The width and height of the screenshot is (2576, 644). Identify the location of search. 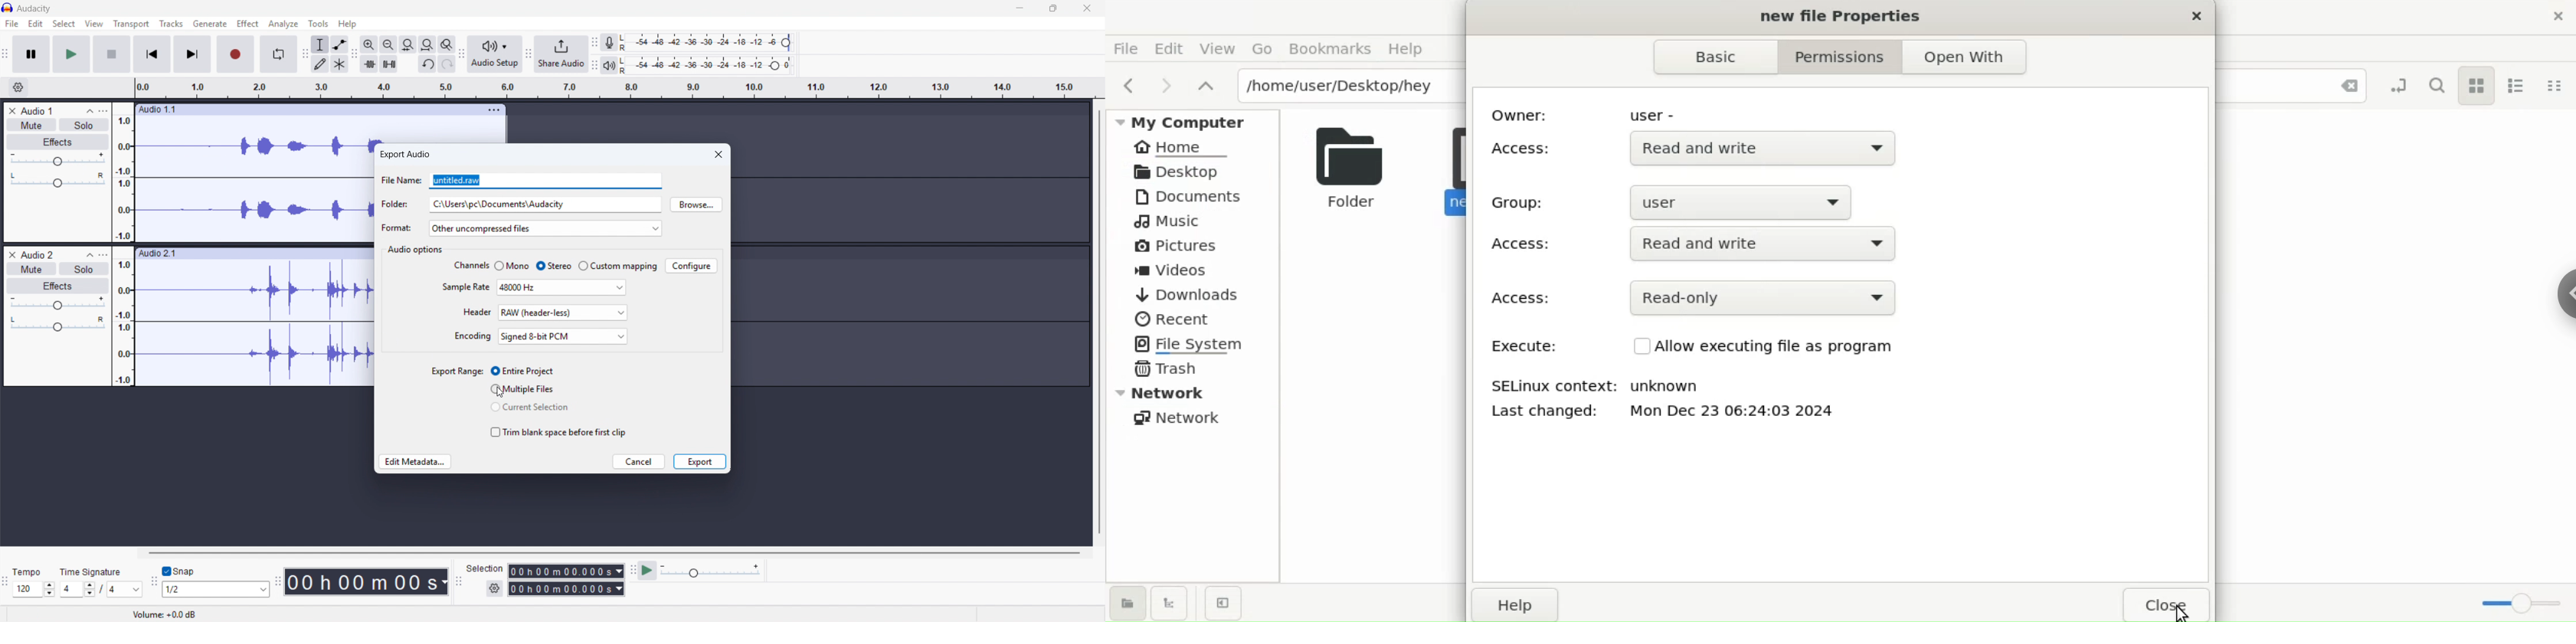
(2440, 83).